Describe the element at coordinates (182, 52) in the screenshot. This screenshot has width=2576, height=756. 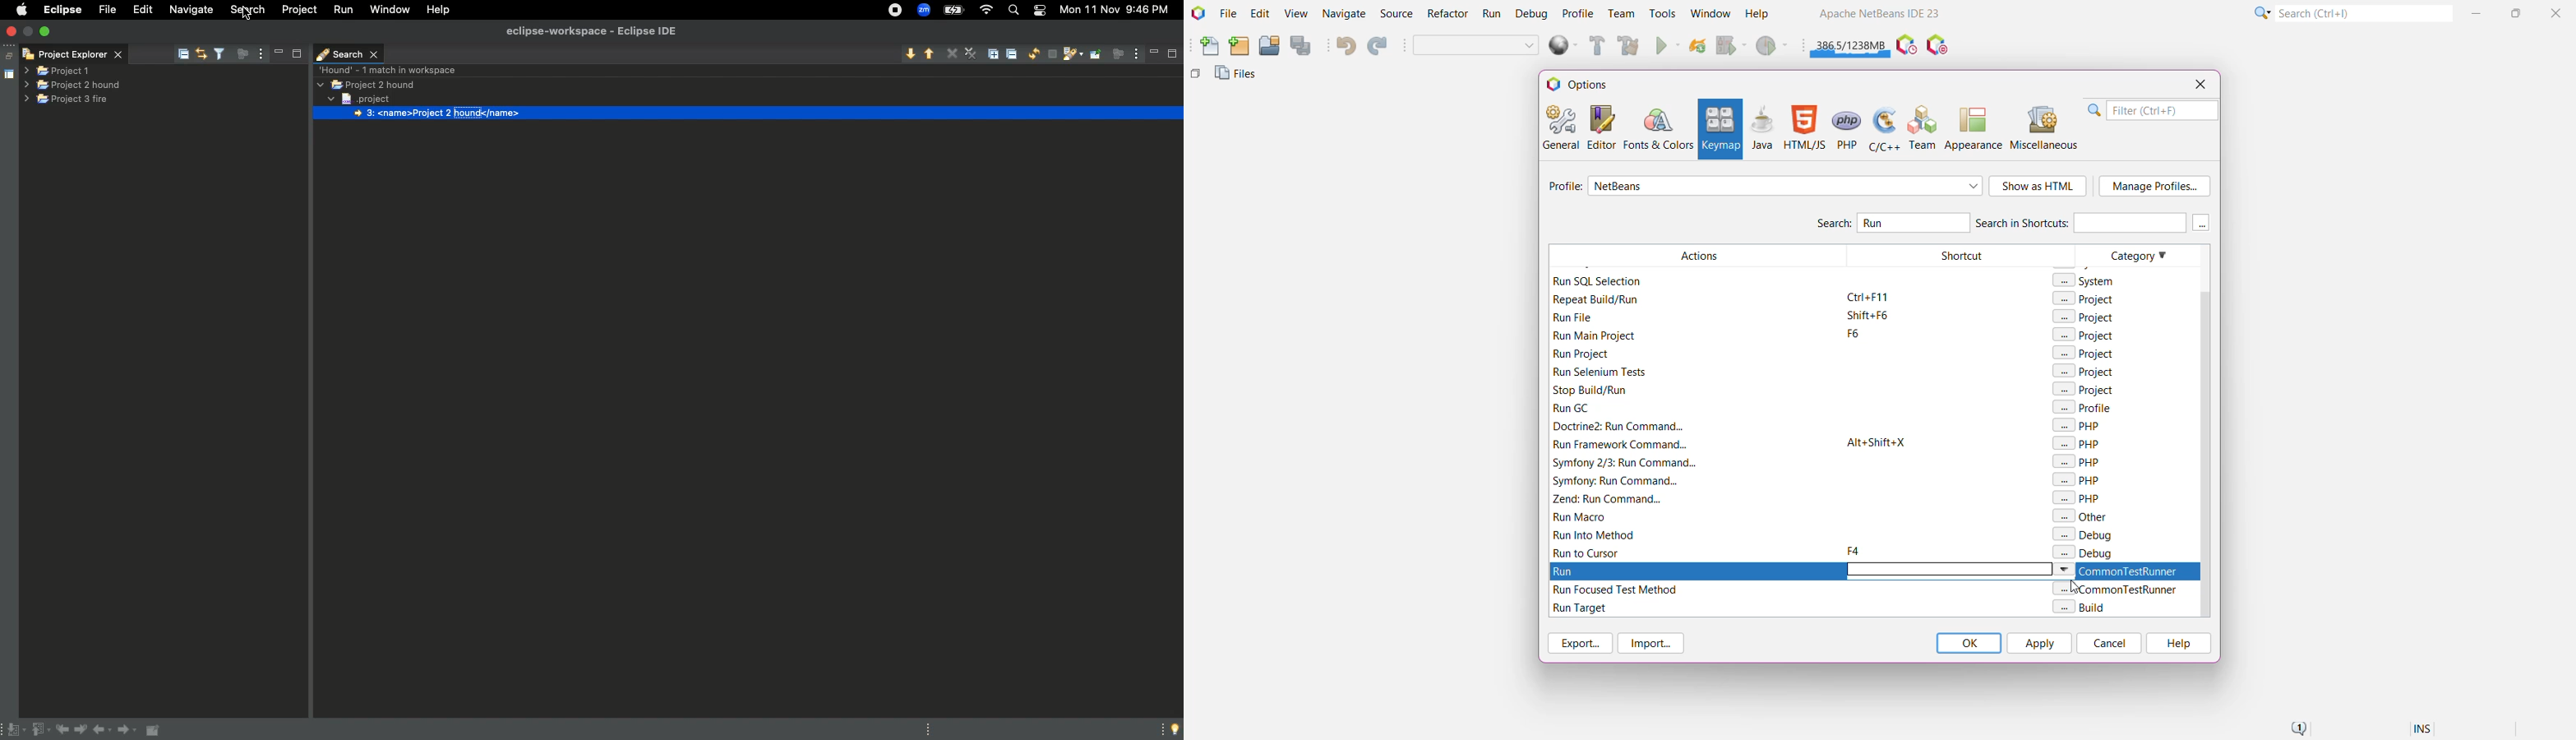
I see `collapse all` at that location.